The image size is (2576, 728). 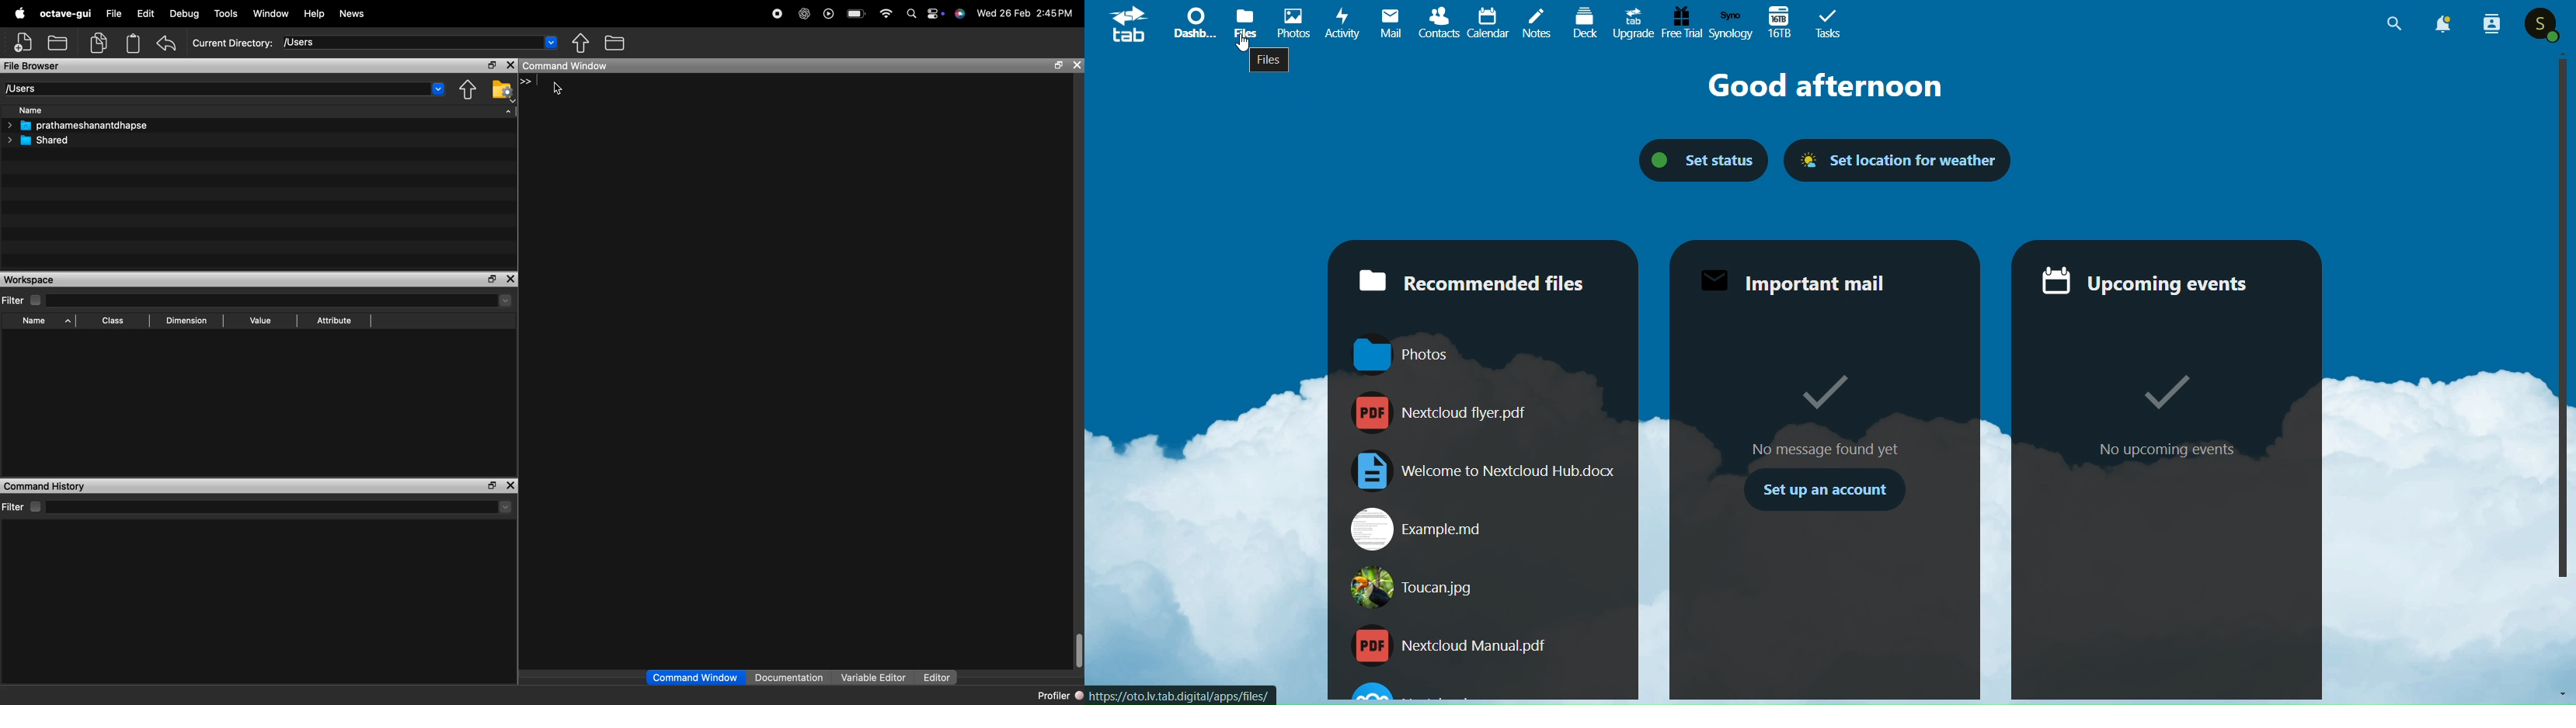 I want to click on stop, so click(x=777, y=11).